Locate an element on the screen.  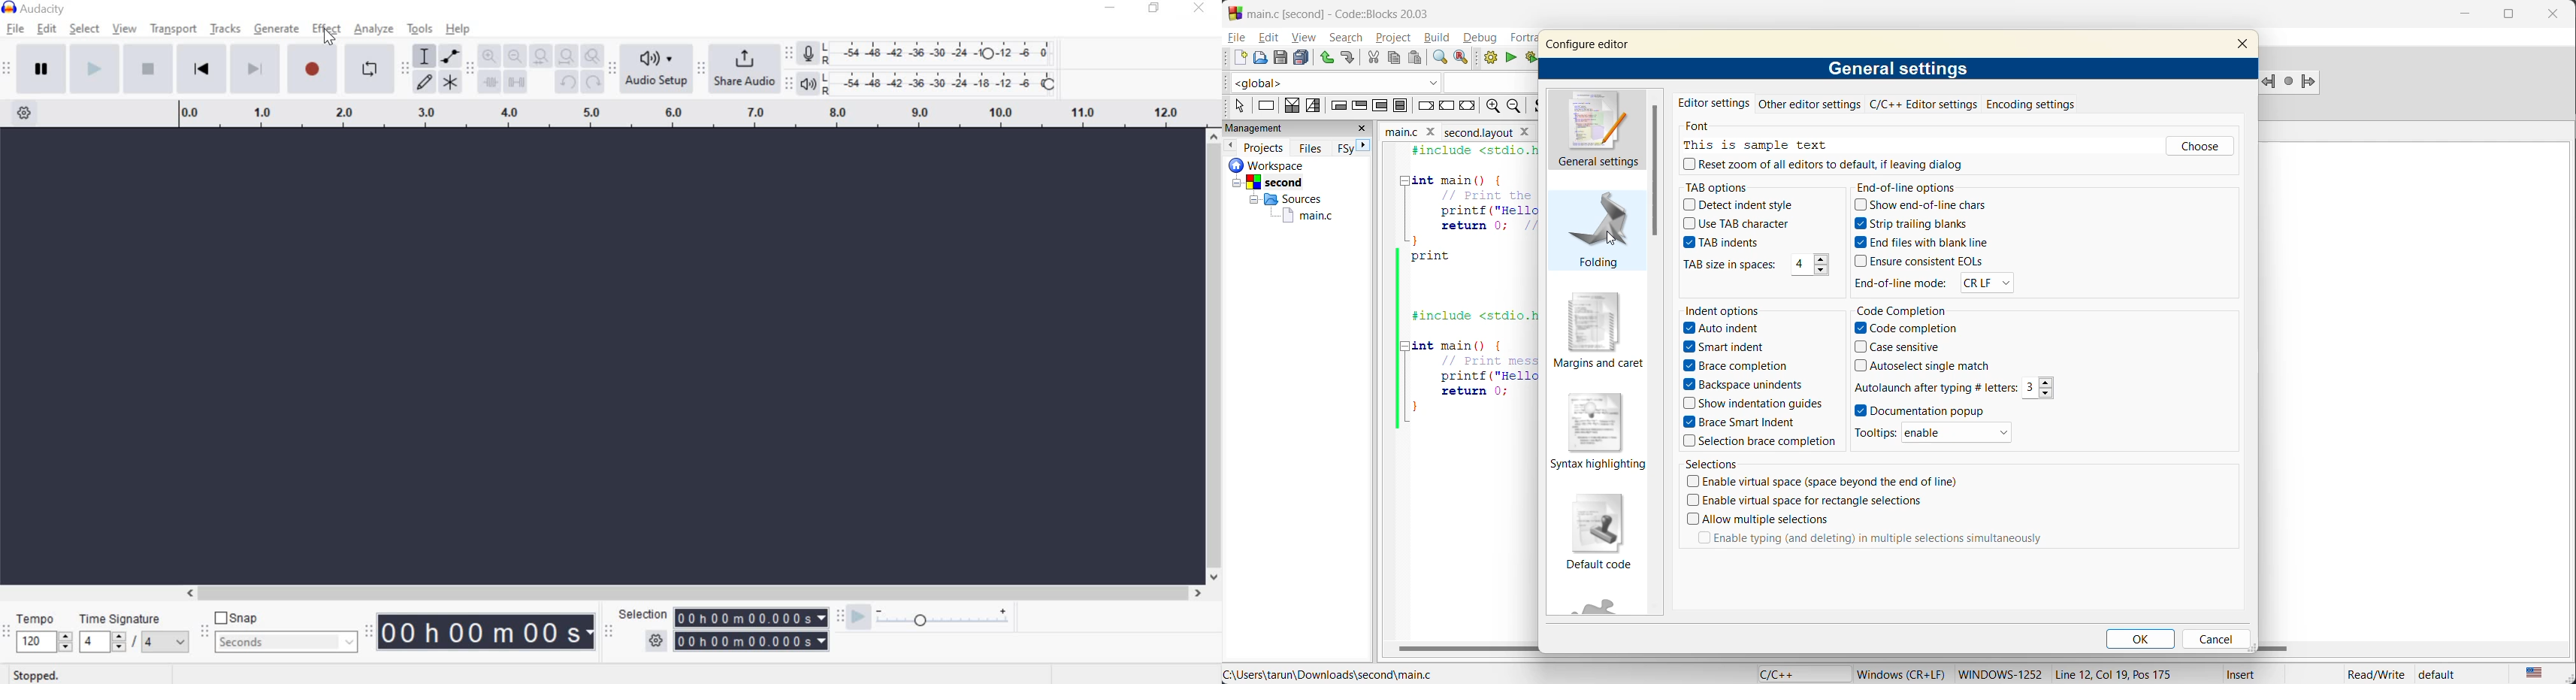
Looping Region is located at coordinates (695, 113).